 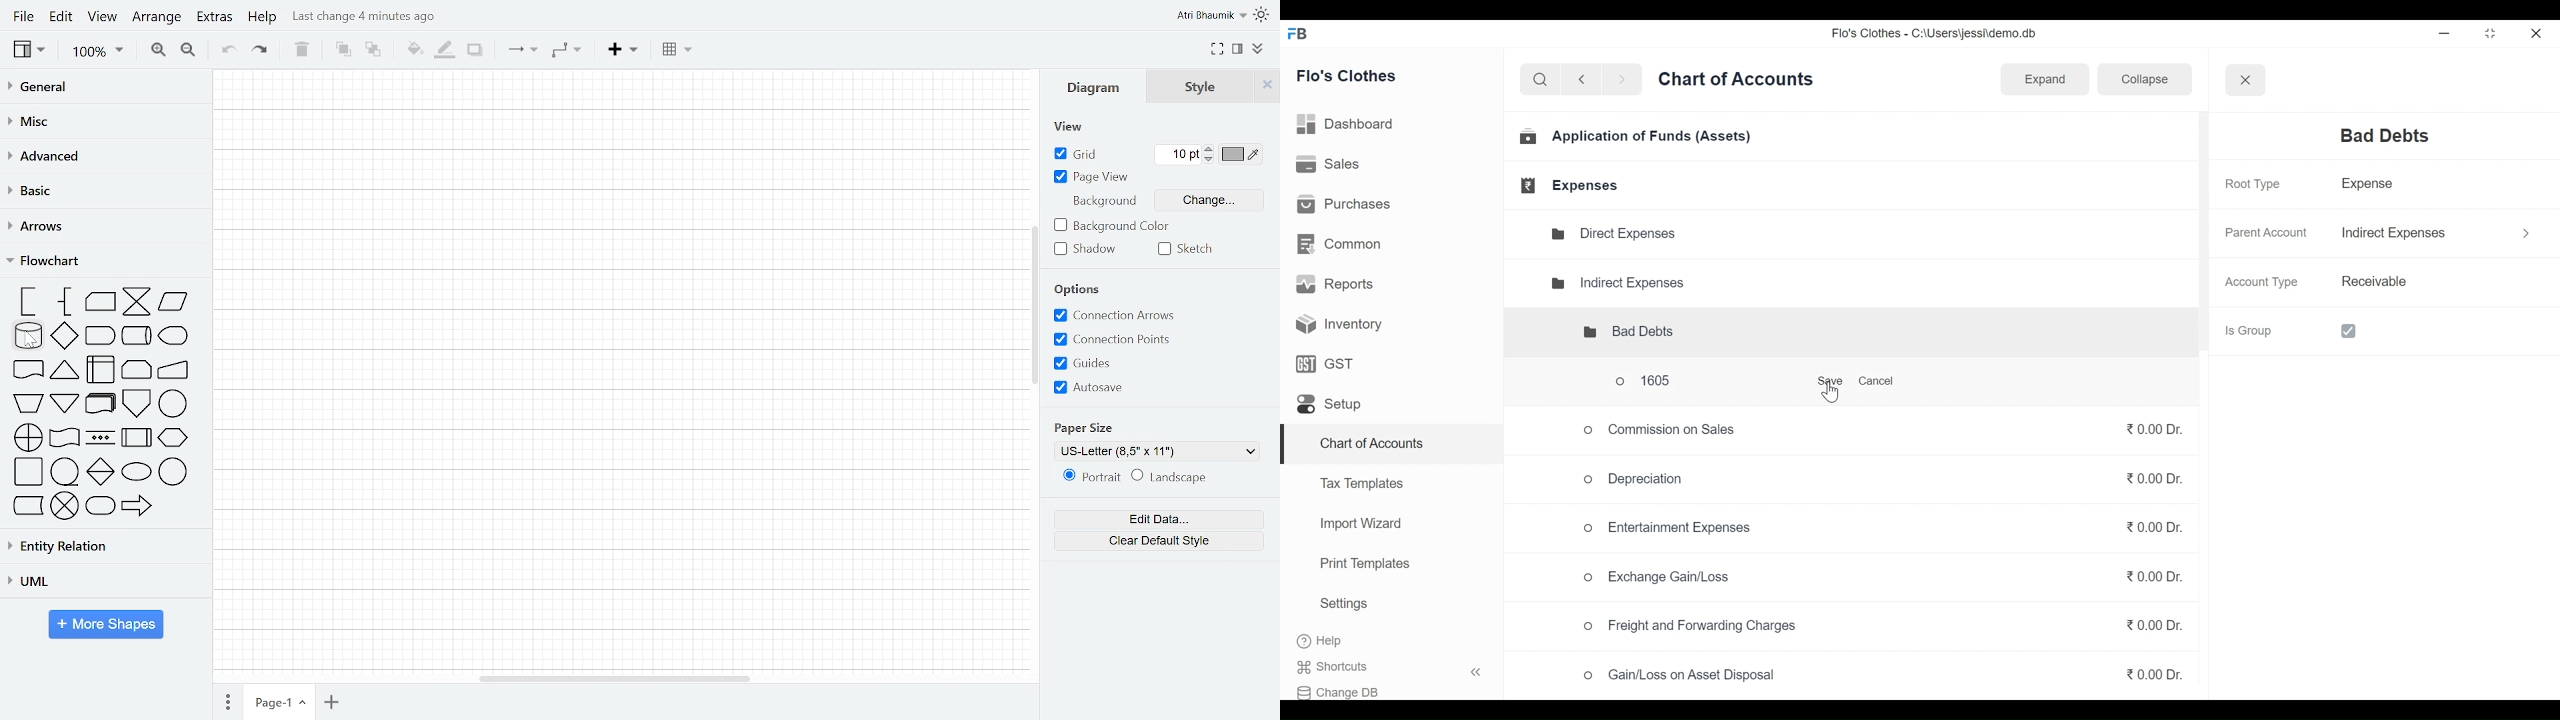 I want to click on pages, so click(x=230, y=700).